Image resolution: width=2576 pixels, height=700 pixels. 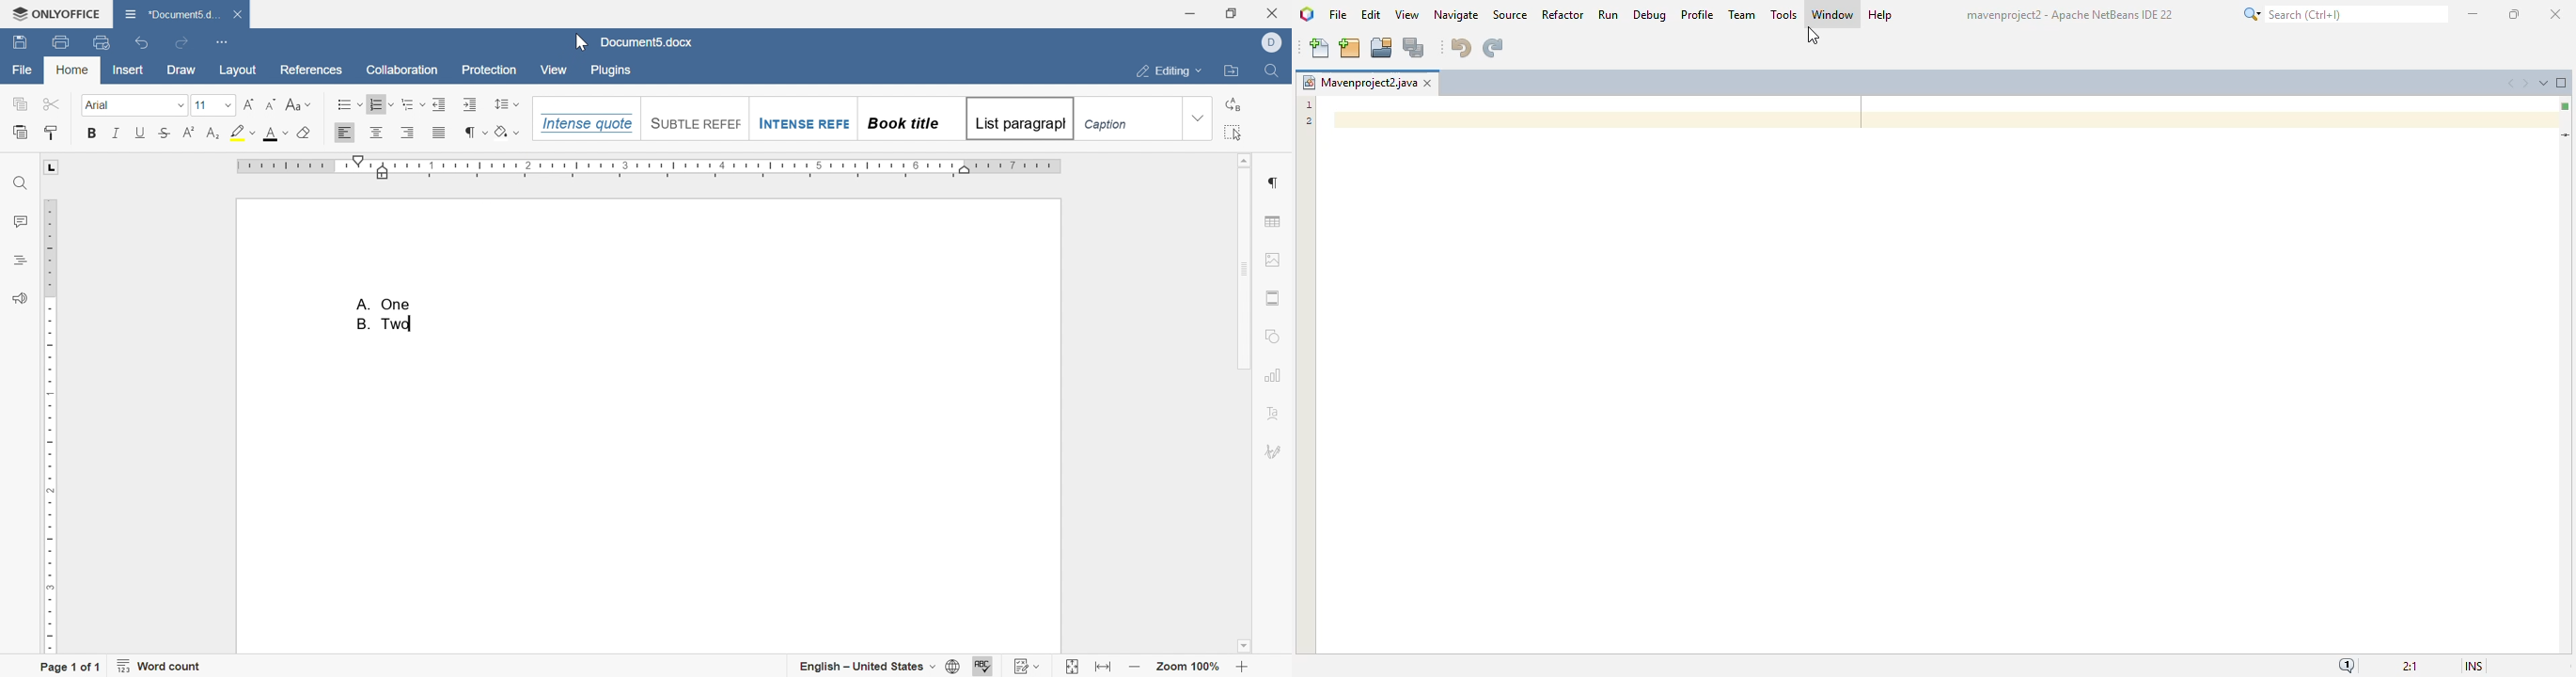 What do you see at coordinates (250, 105) in the screenshot?
I see `Increment font size` at bounding box center [250, 105].